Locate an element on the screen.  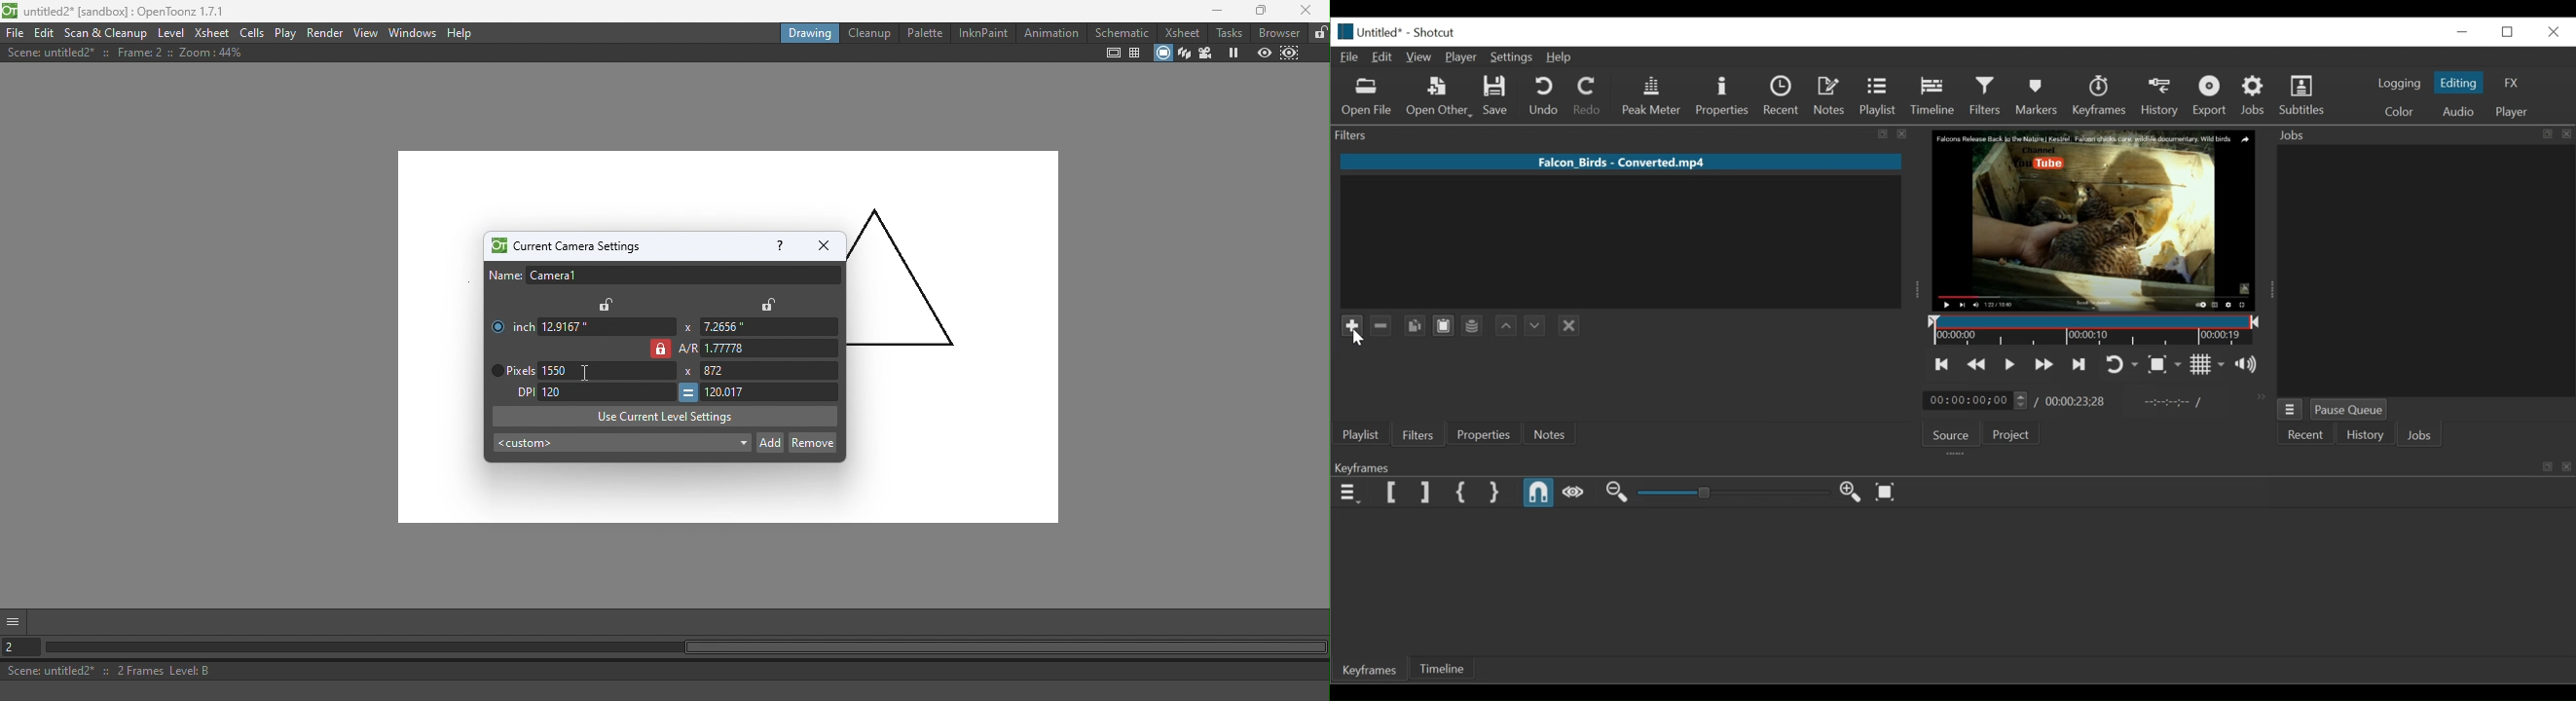
Add is located at coordinates (770, 441).